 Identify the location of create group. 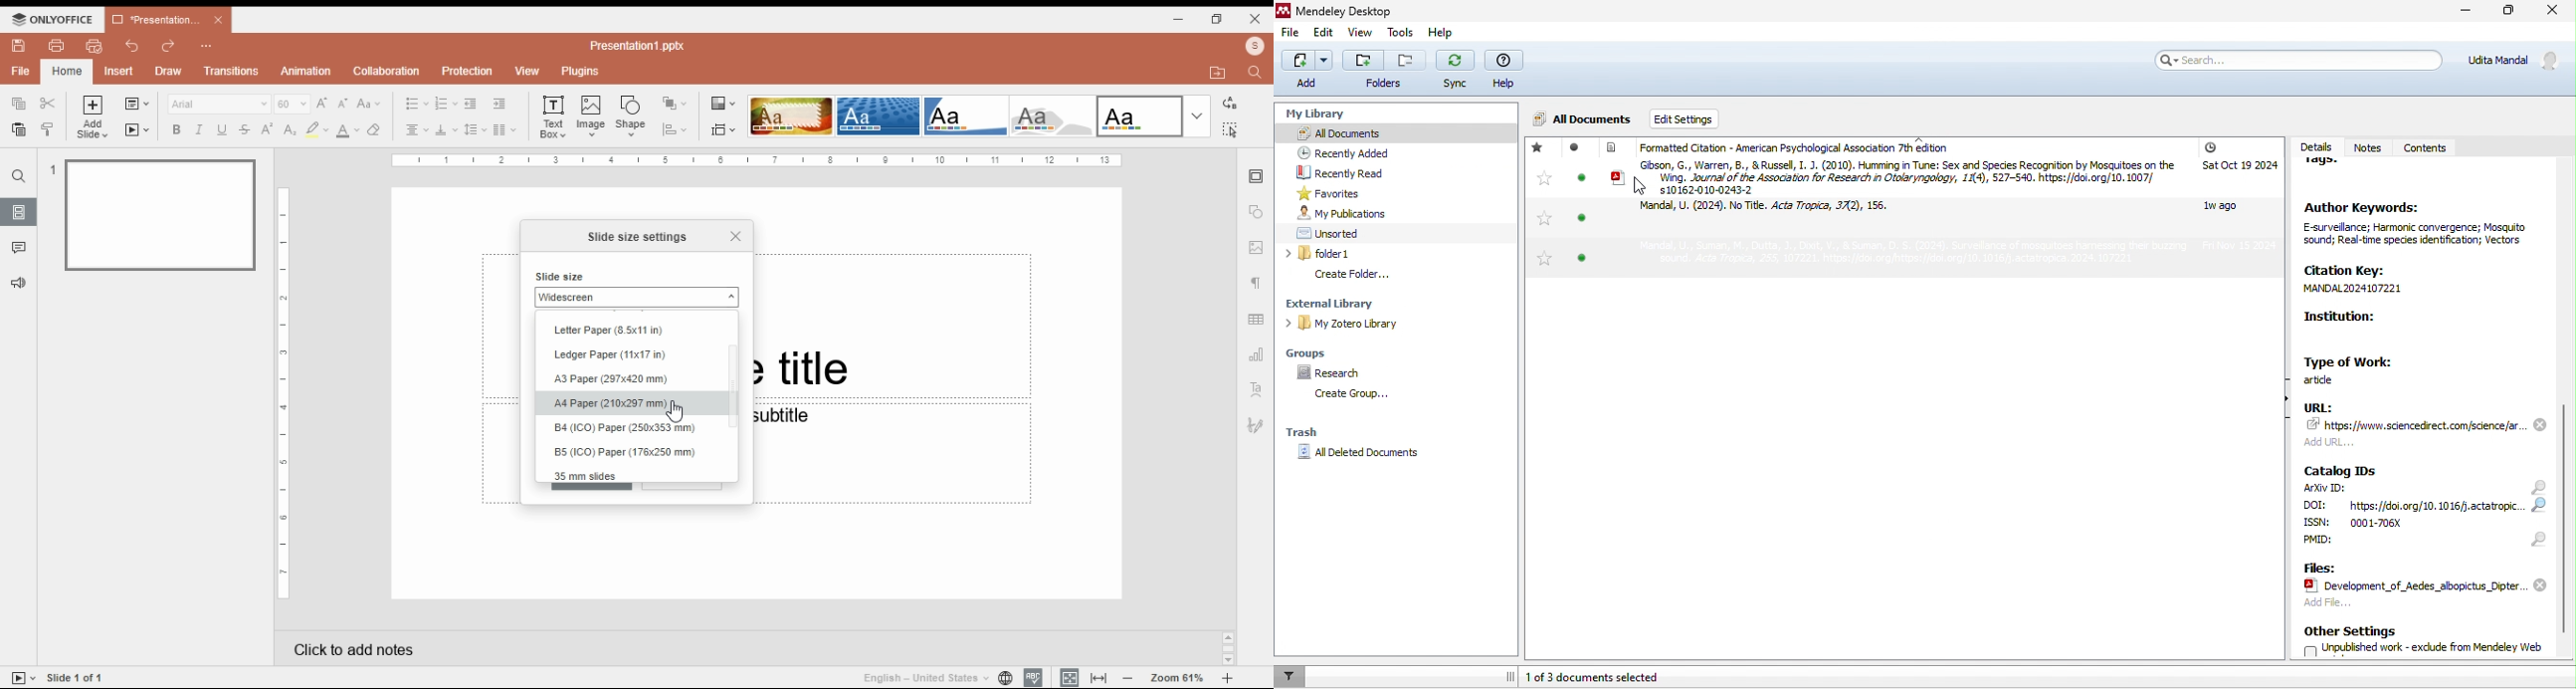
(1356, 395).